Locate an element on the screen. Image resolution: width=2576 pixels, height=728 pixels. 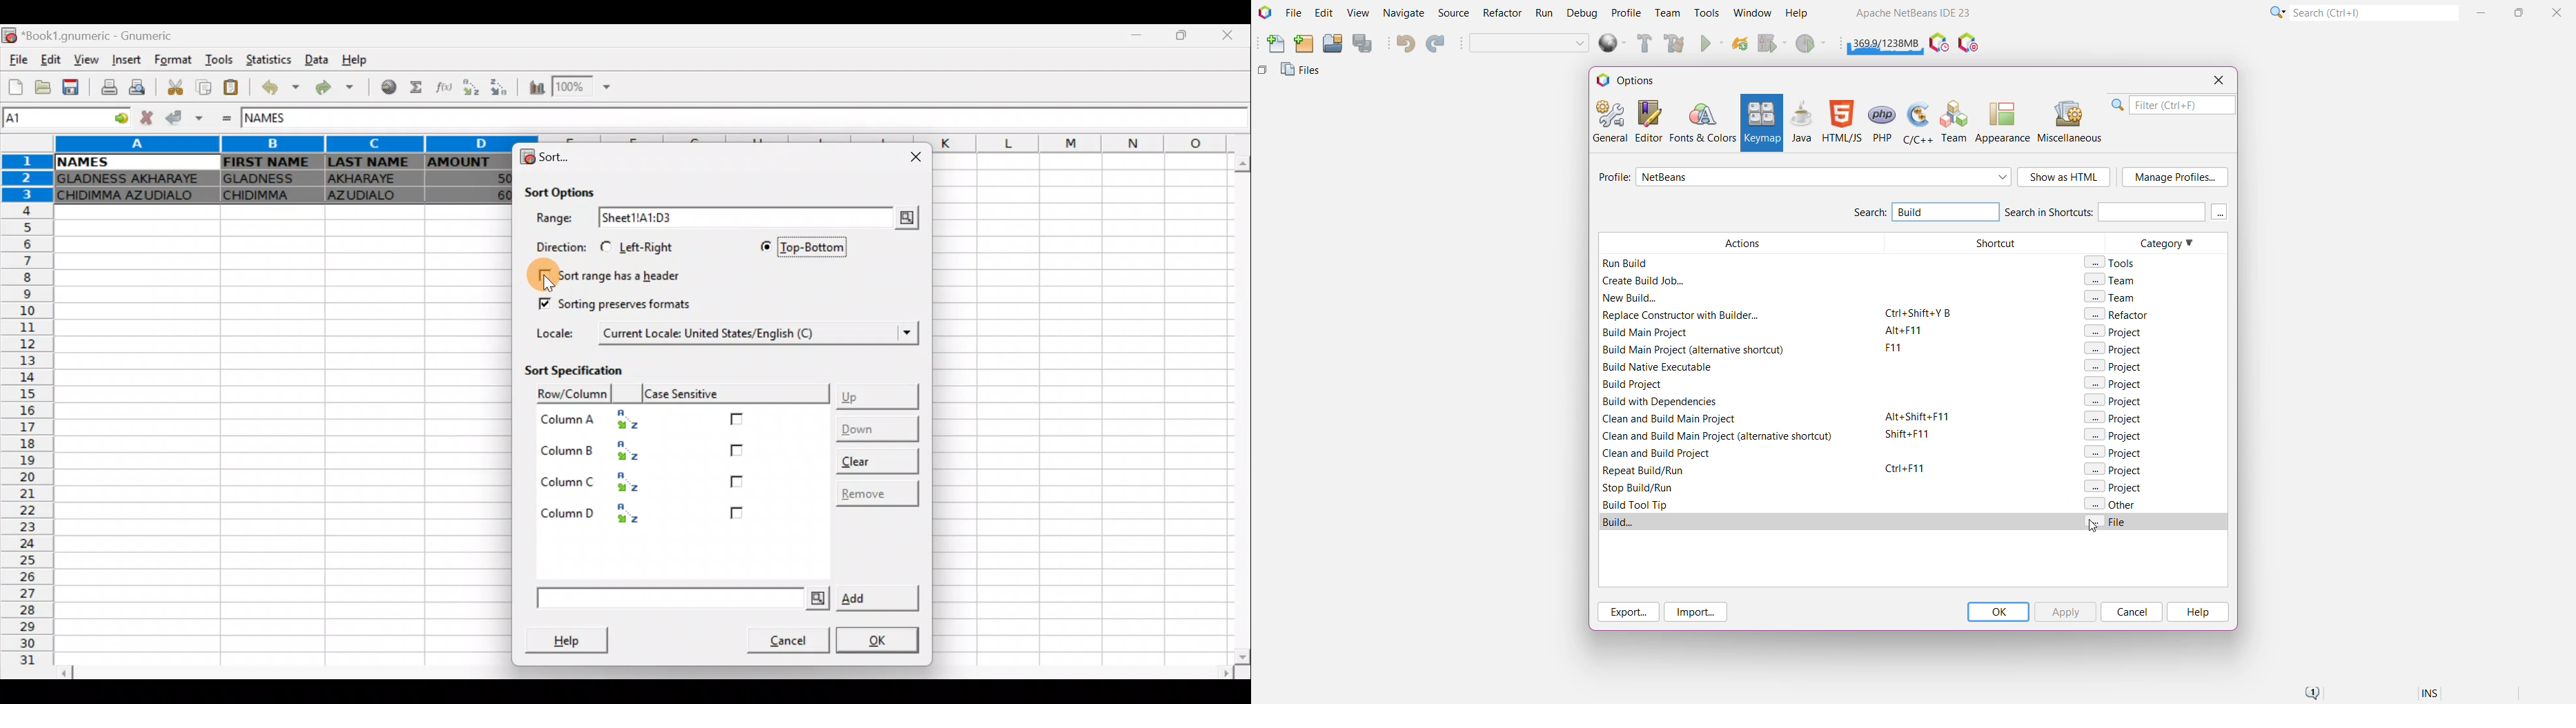
Sort Descending order is located at coordinates (497, 87).